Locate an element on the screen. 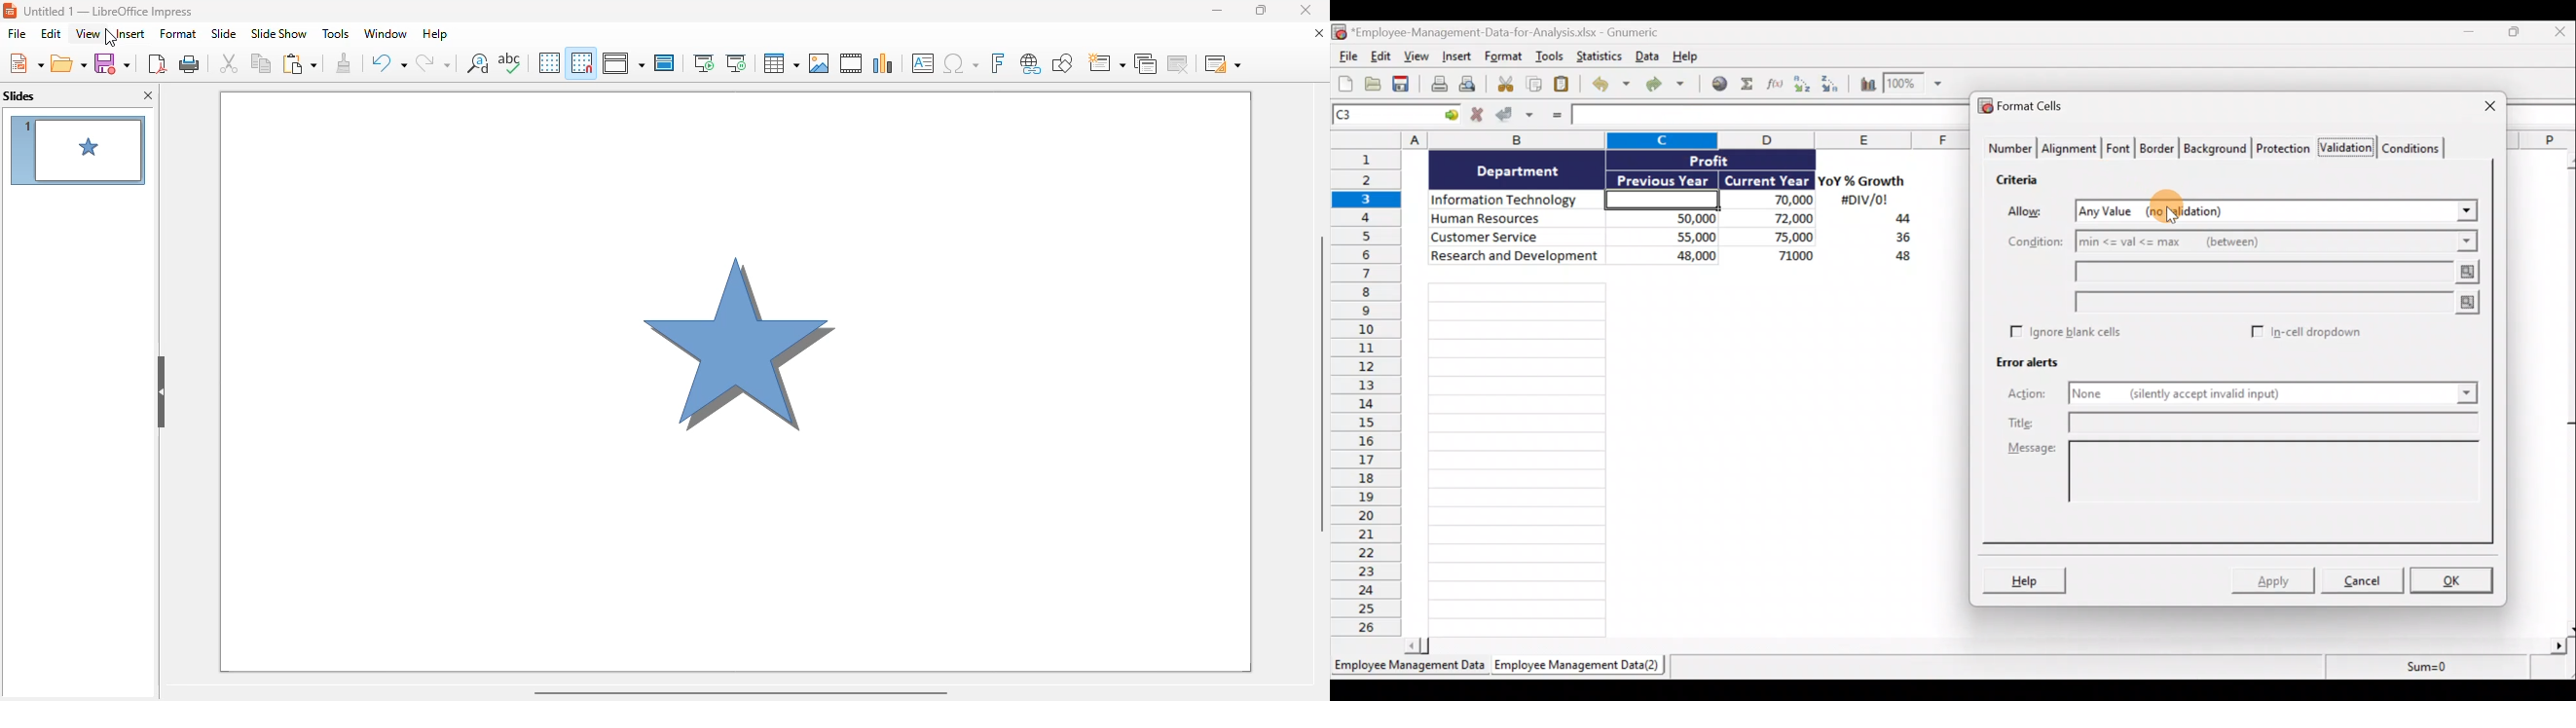 The width and height of the screenshot is (2576, 728). #DIV/0! is located at coordinates (1863, 201).